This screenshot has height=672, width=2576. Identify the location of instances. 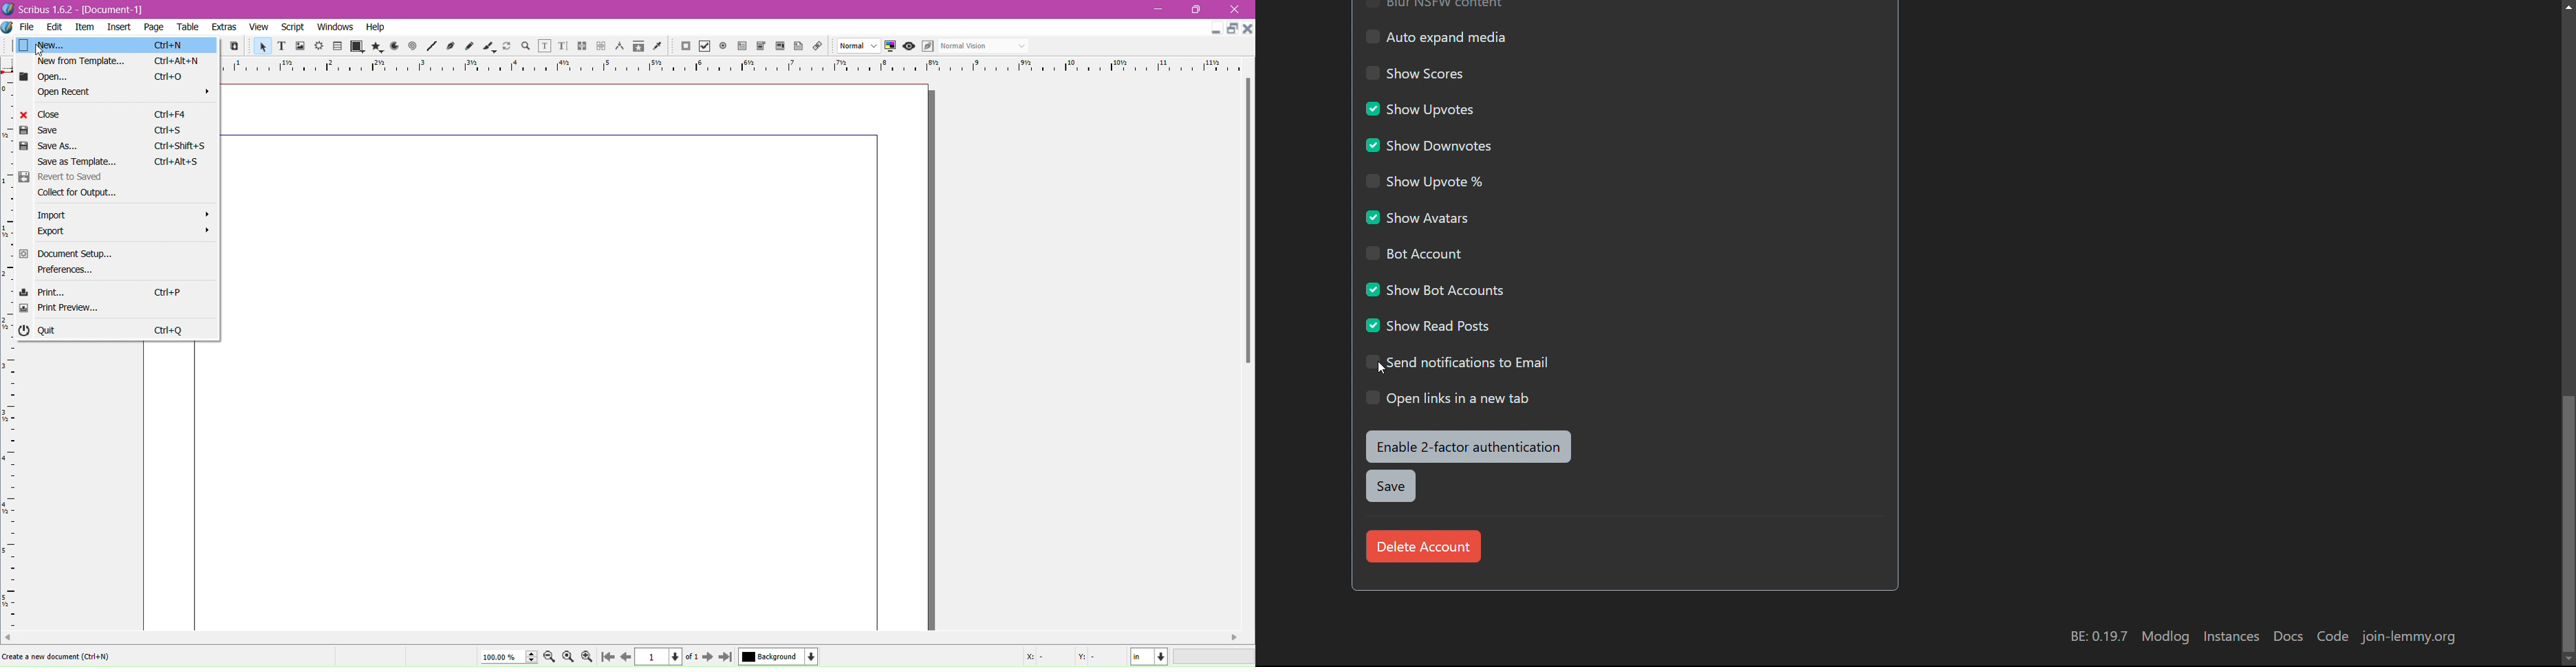
(2229, 635).